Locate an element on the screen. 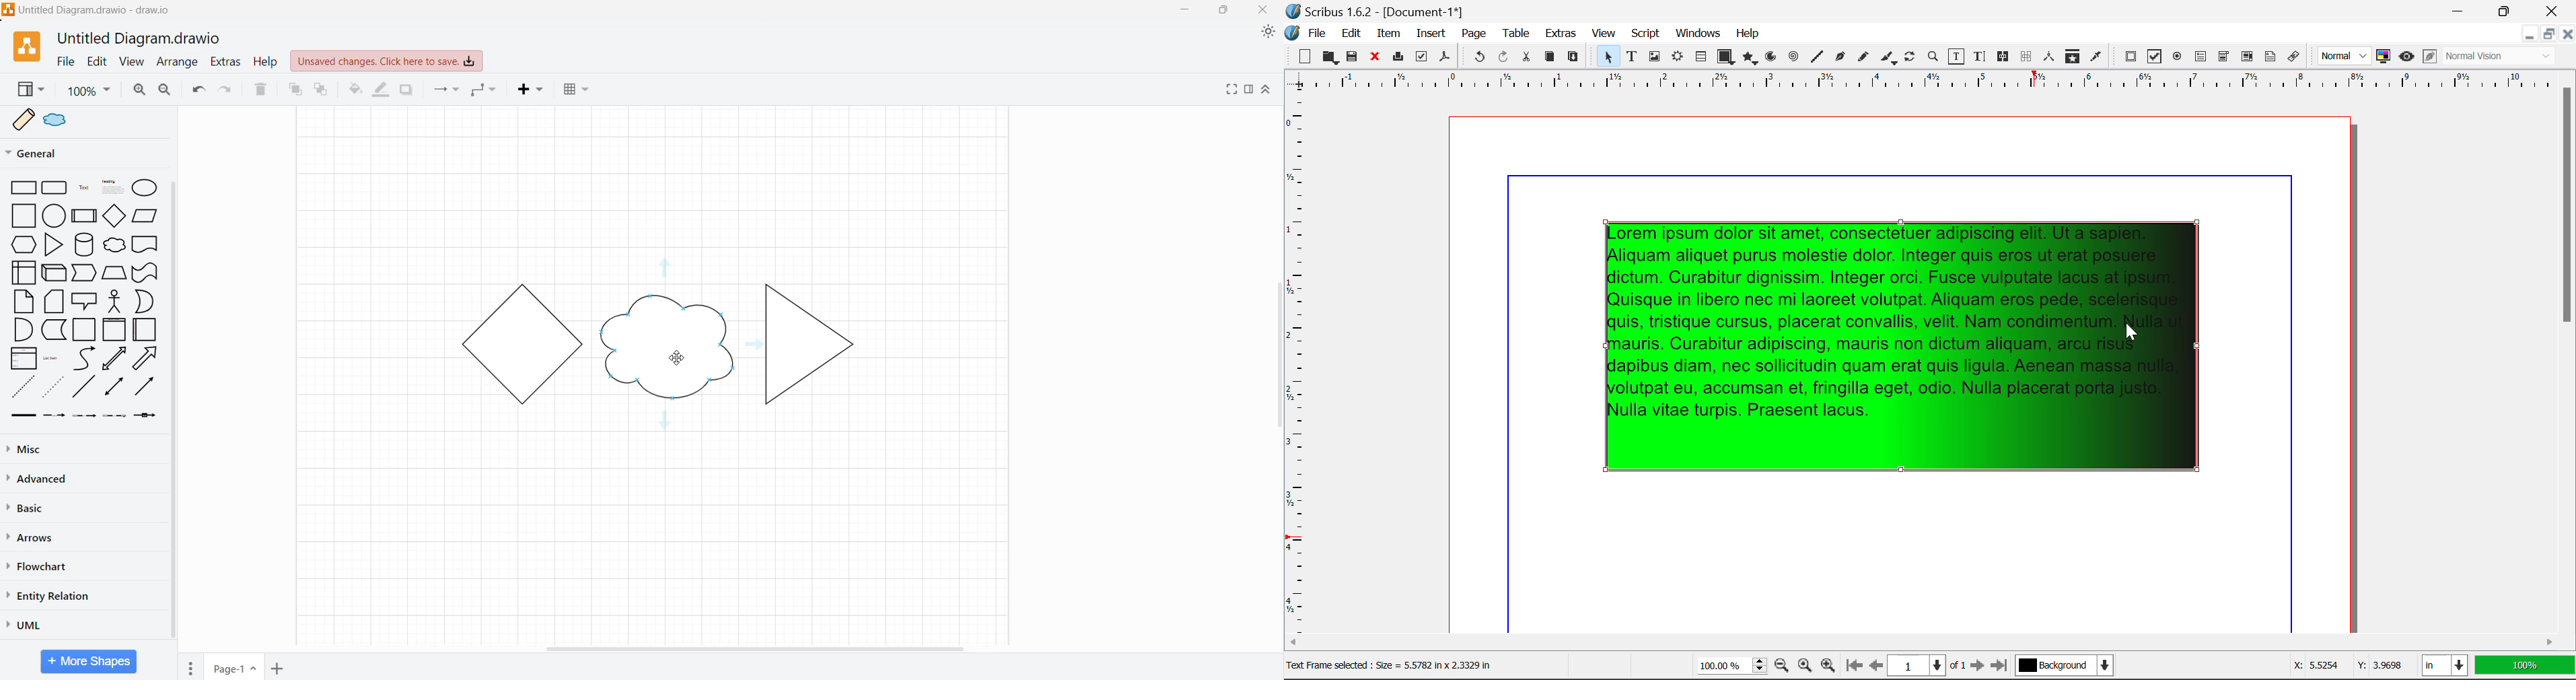 The width and height of the screenshot is (2576, 700). Extras is located at coordinates (225, 63).